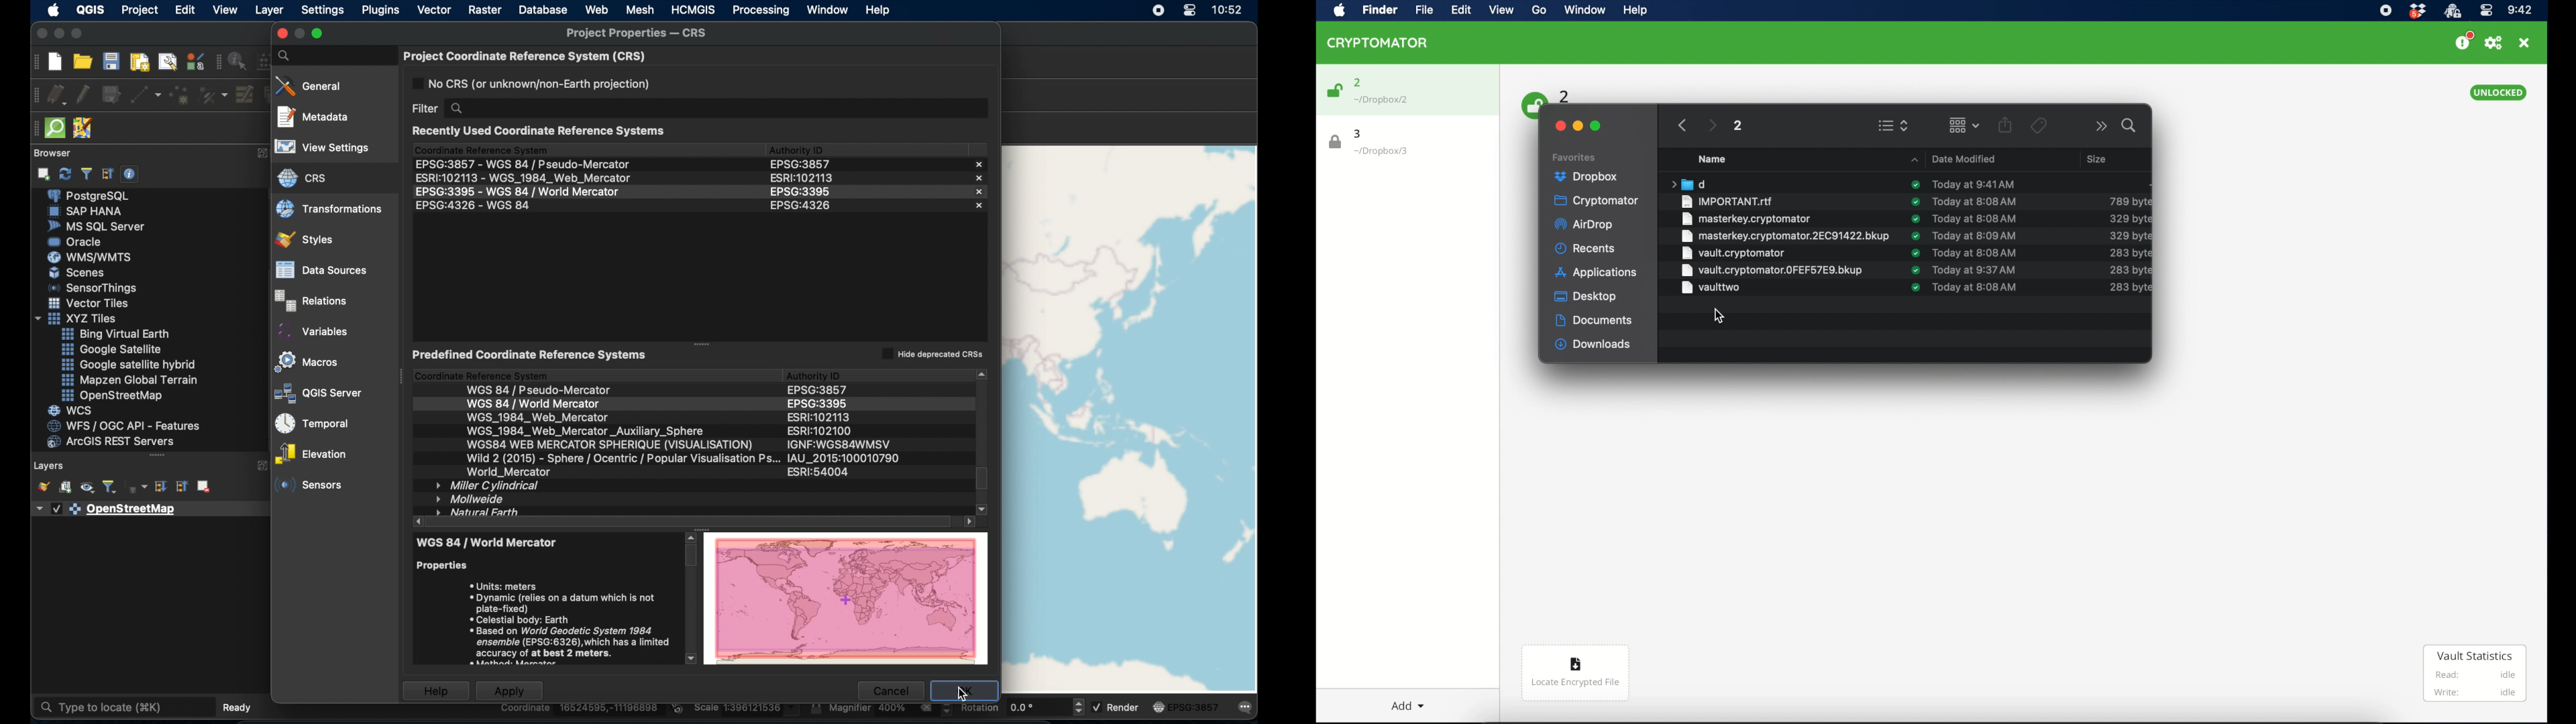 The image size is (2576, 728). Describe the element at coordinates (81, 63) in the screenshot. I see `open project` at that location.